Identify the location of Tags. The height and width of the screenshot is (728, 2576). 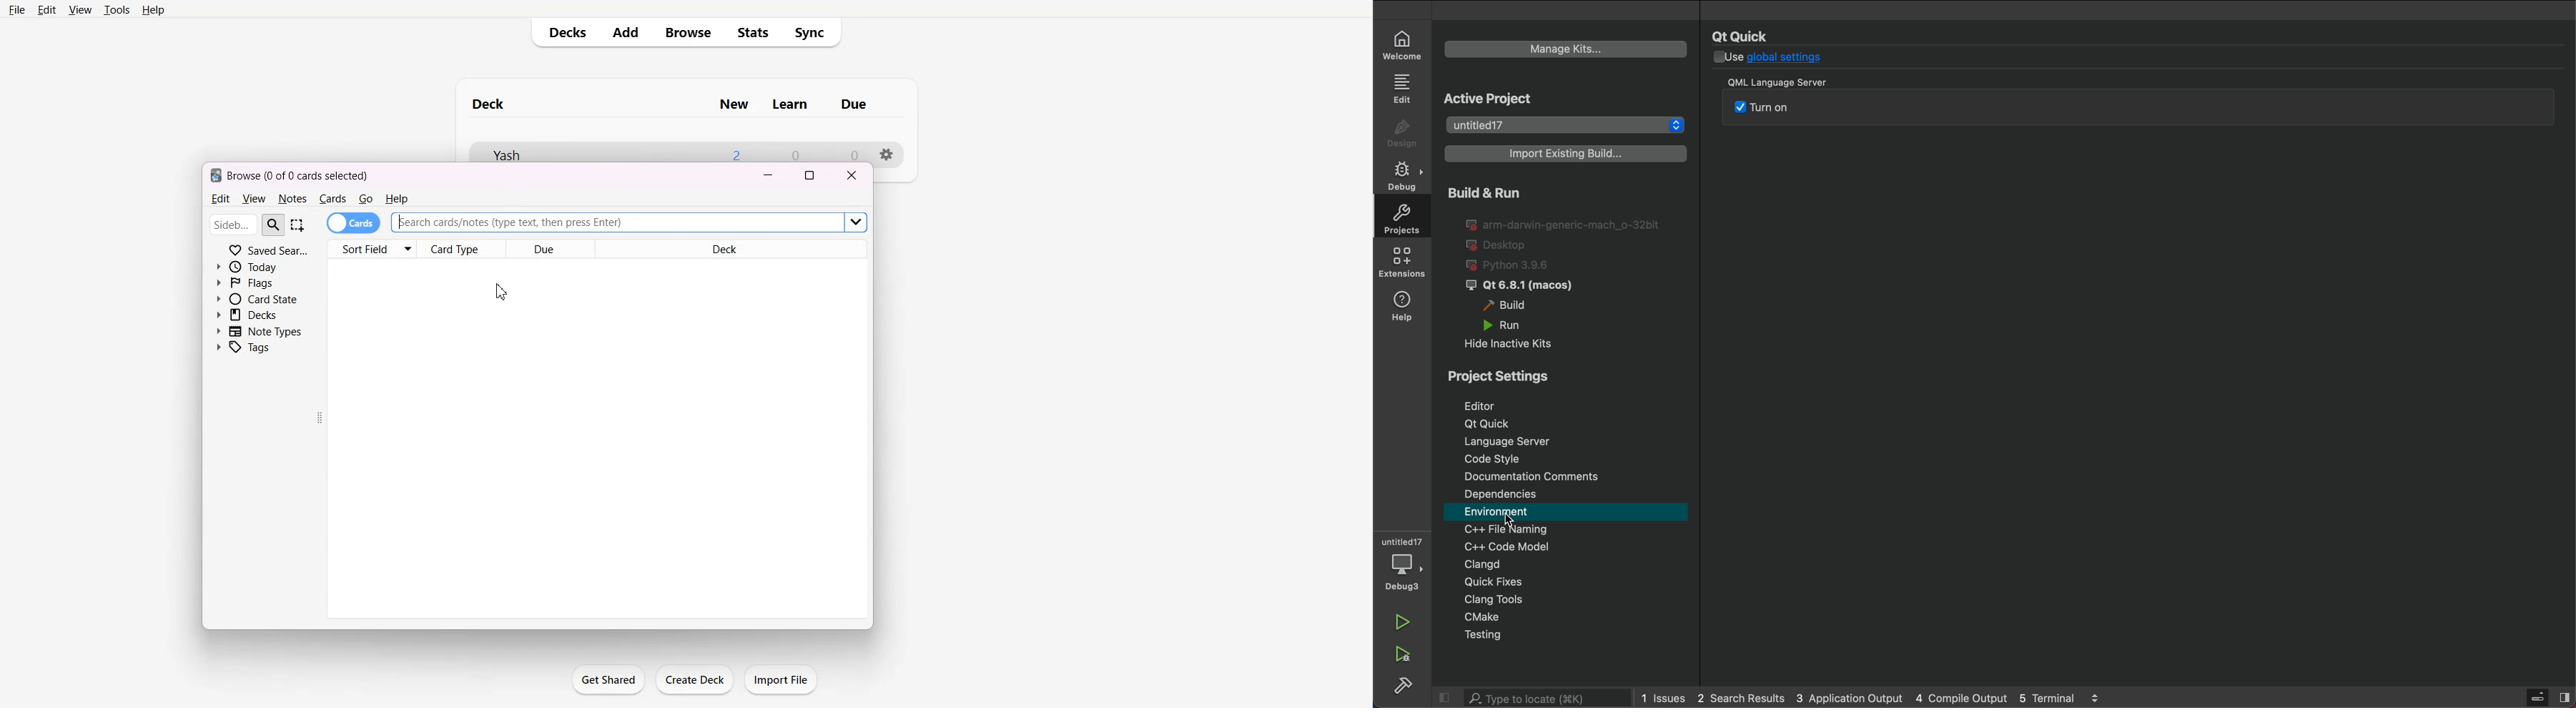
(249, 347).